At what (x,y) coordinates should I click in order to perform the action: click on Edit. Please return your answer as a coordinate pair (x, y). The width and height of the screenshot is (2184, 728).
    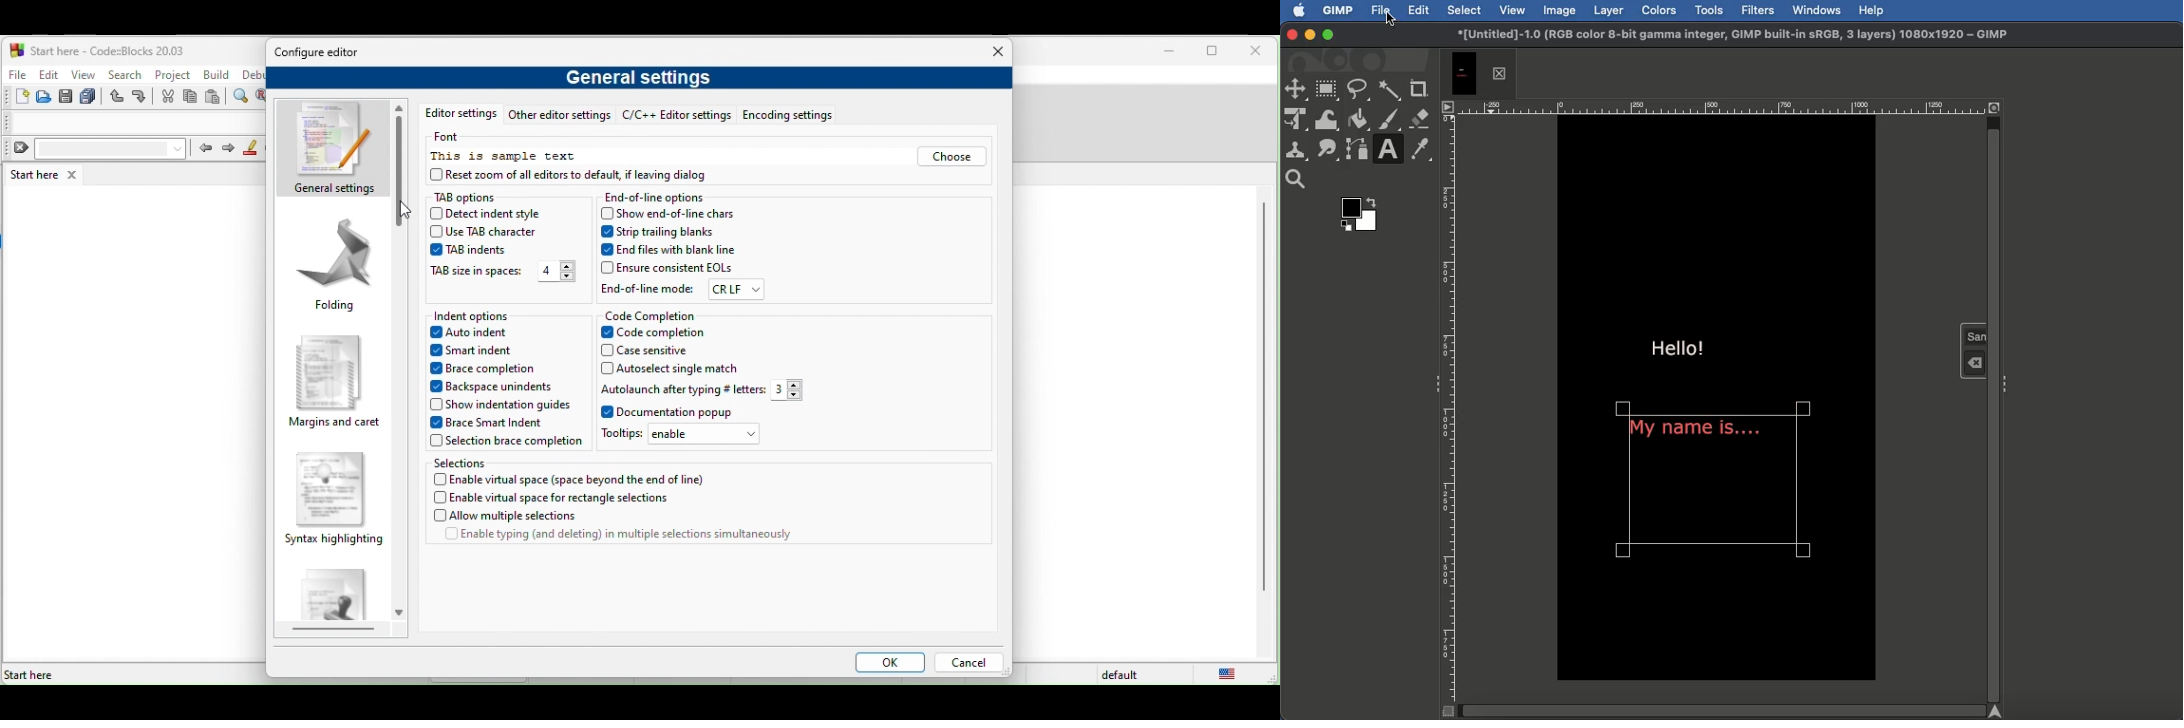
    Looking at the image, I should click on (1420, 10).